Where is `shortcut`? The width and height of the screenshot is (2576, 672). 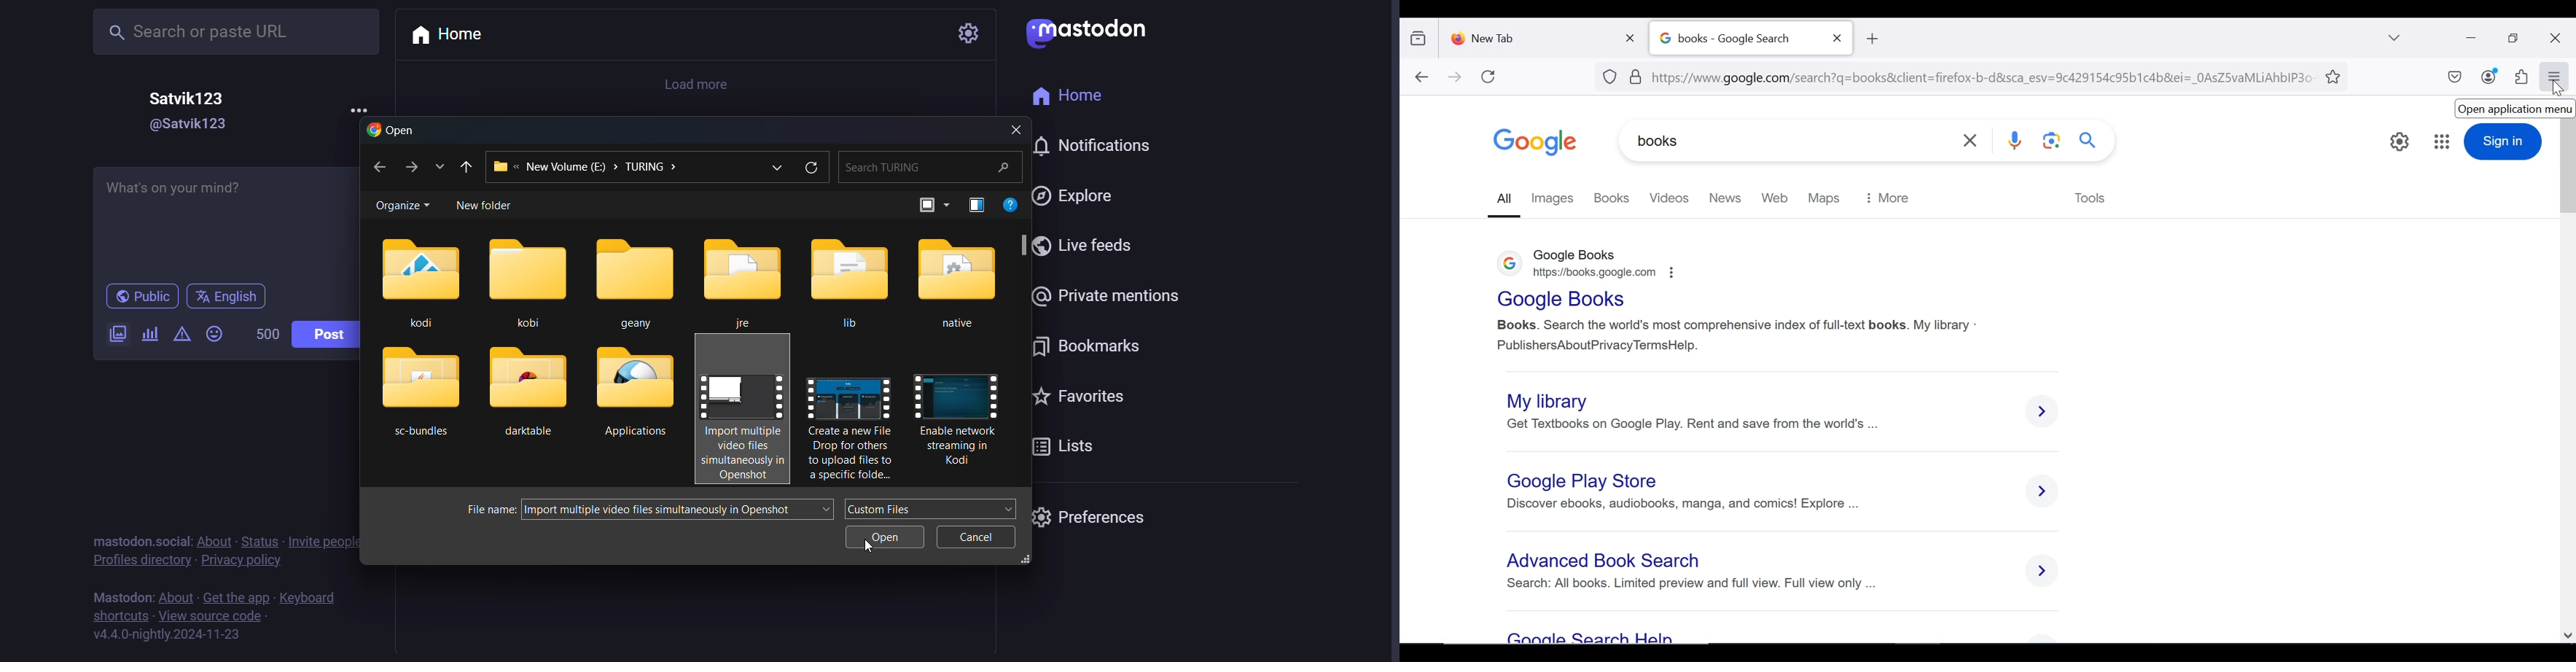 shortcut is located at coordinates (120, 616).